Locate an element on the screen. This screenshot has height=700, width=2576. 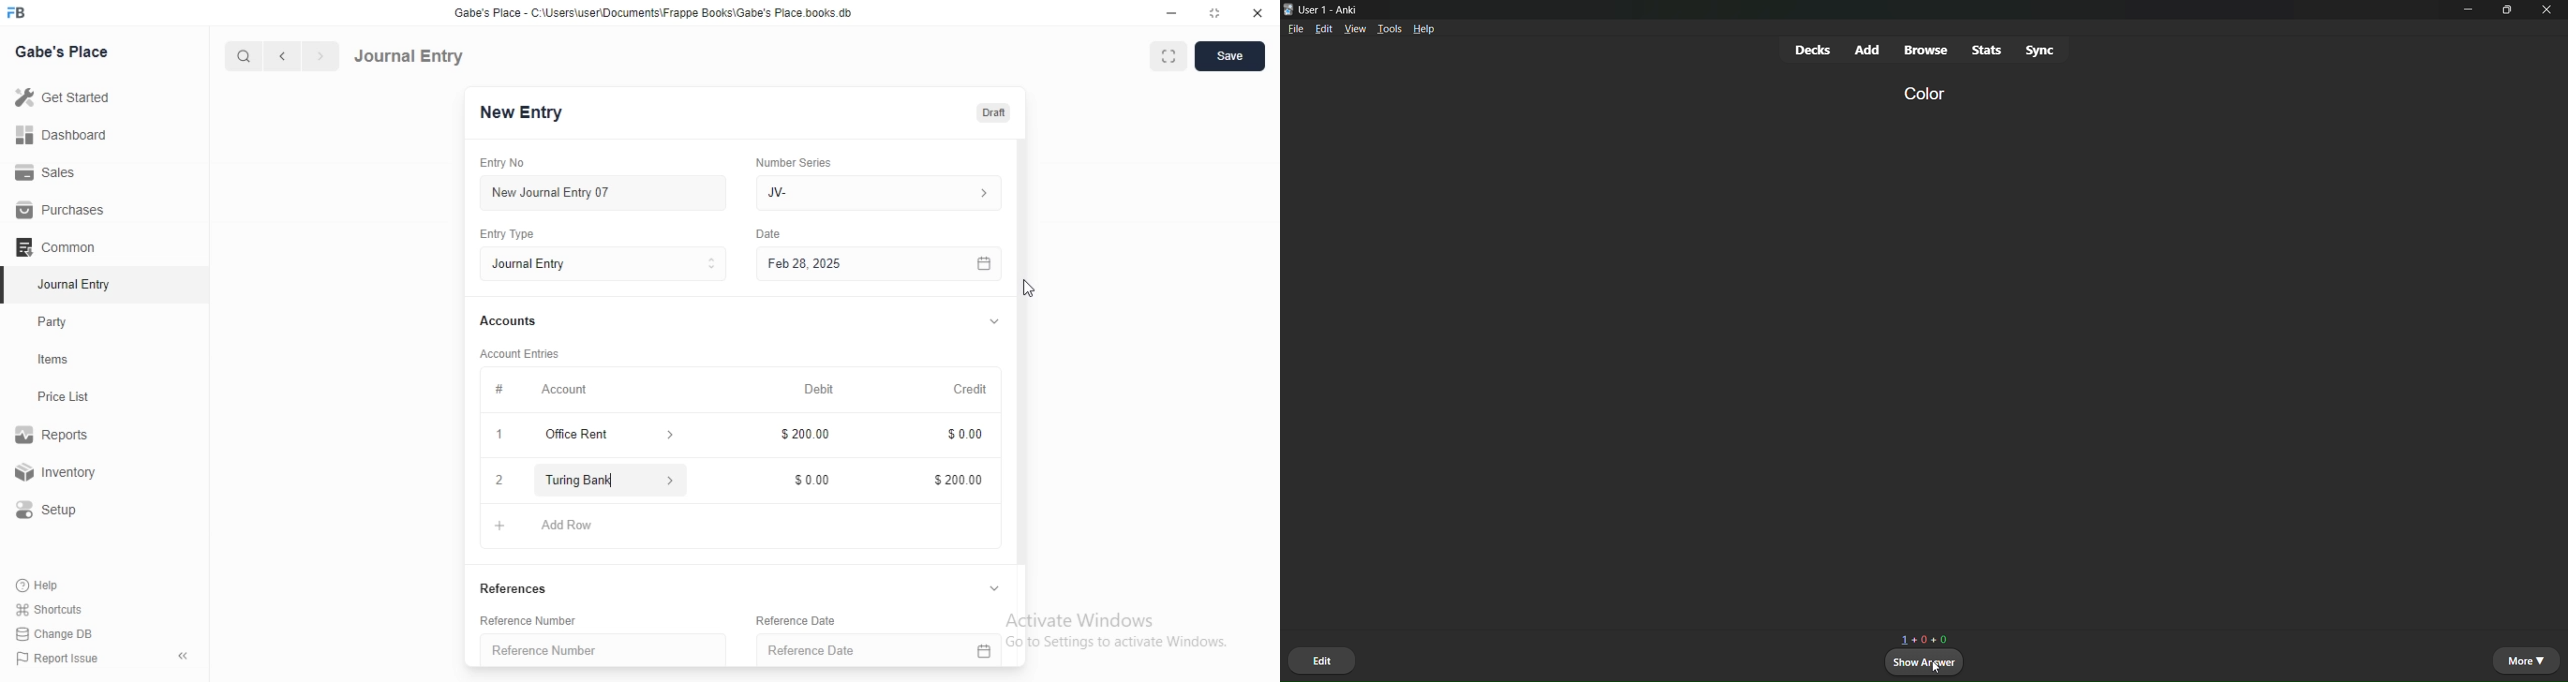
‘Change DB is located at coordinates (55, 634).